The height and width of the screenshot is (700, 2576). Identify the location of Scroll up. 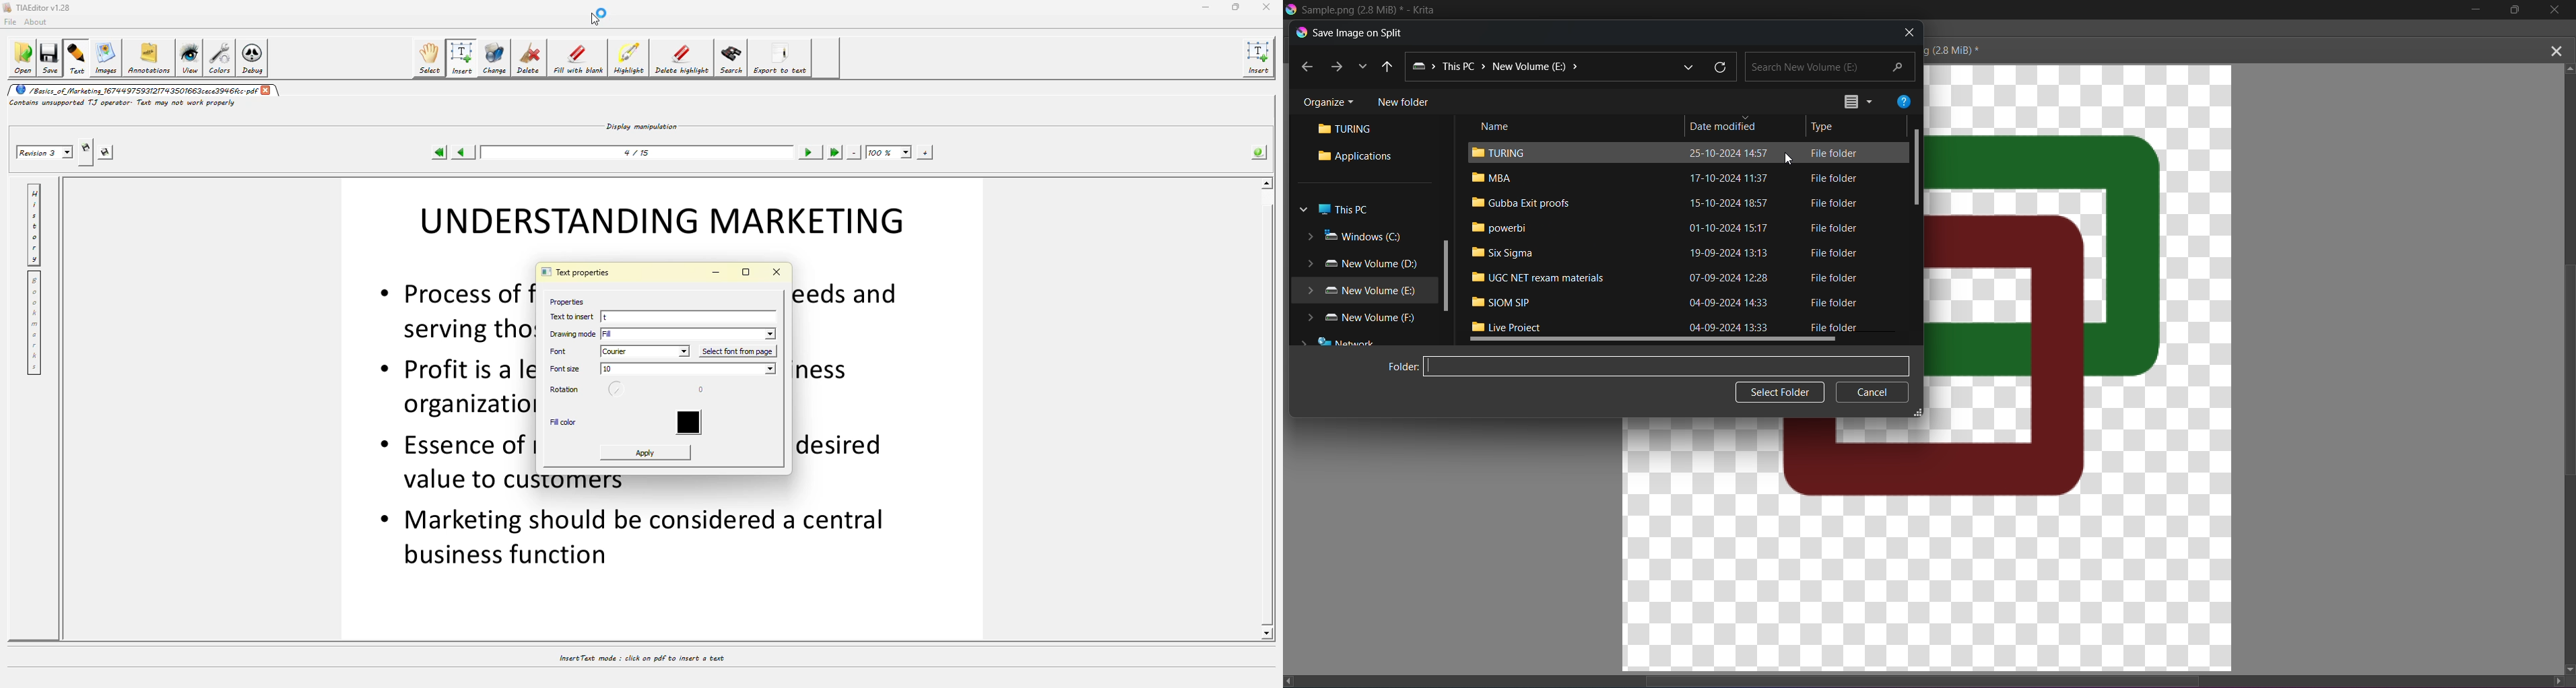
(2571, 67).